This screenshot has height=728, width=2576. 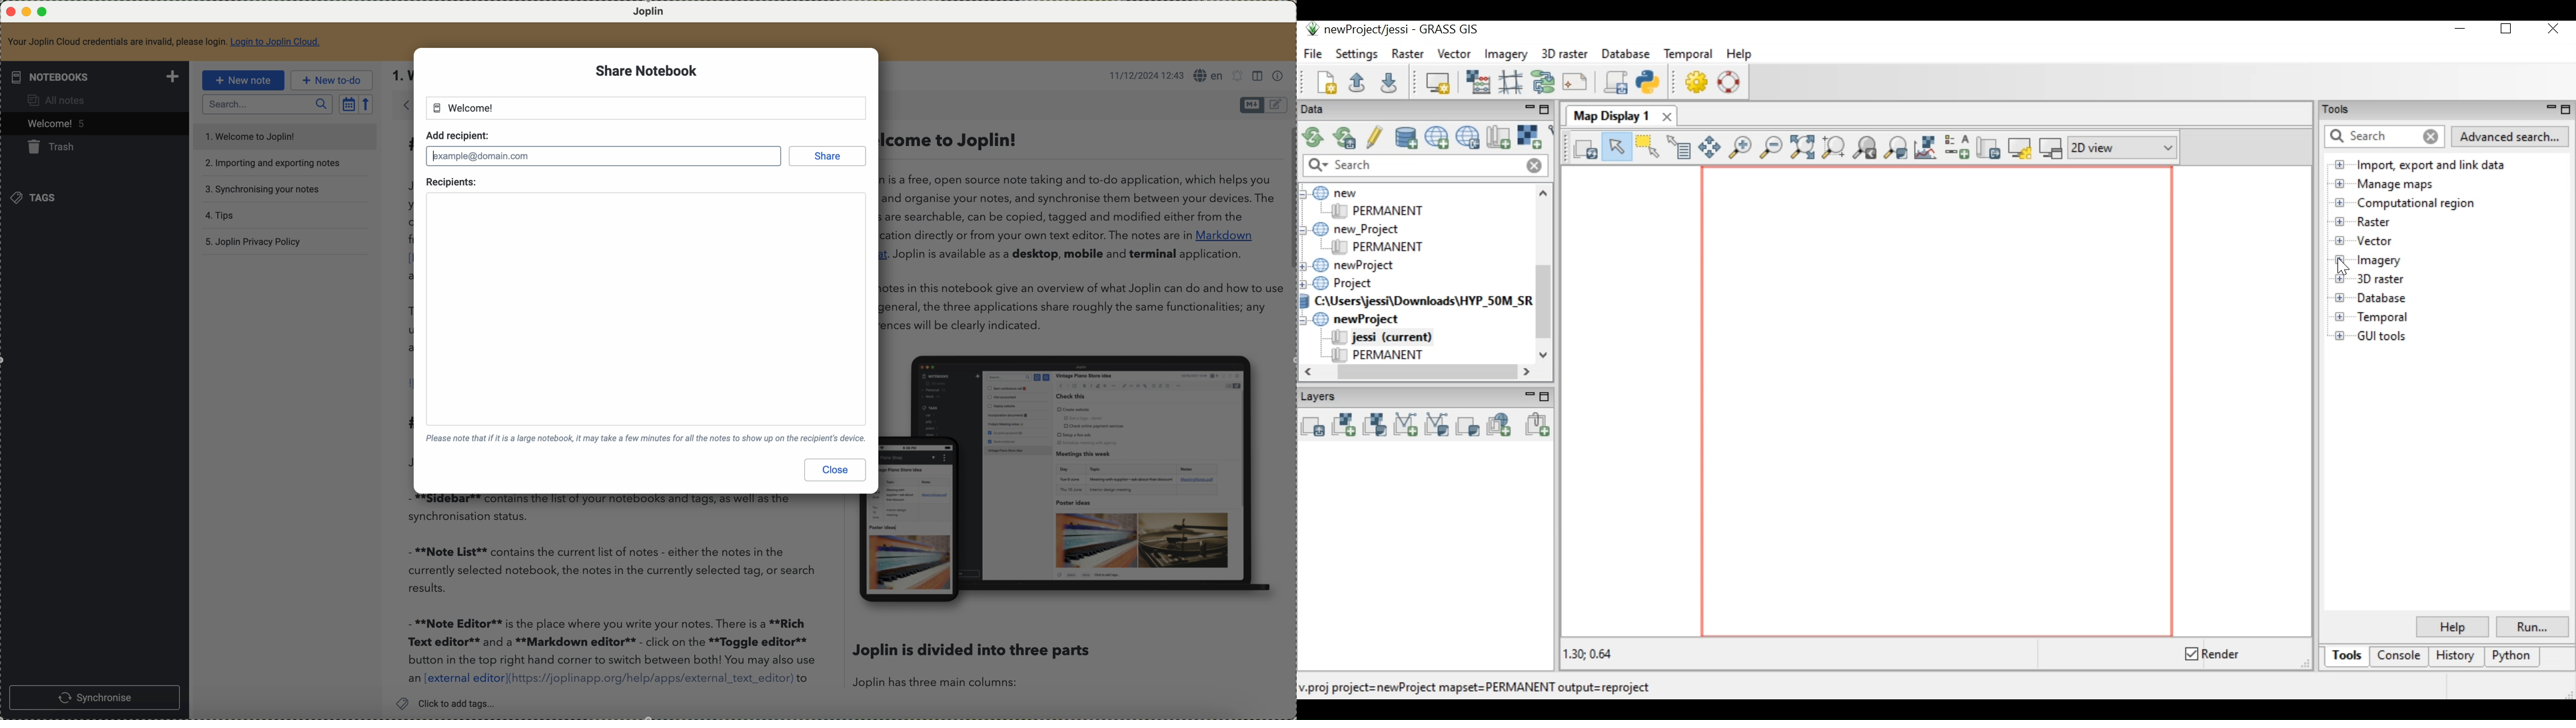 What do you see at coordinates (349, 104) in the screenshot?
I see `toggle sort order field` at bounding box center [349, 104].